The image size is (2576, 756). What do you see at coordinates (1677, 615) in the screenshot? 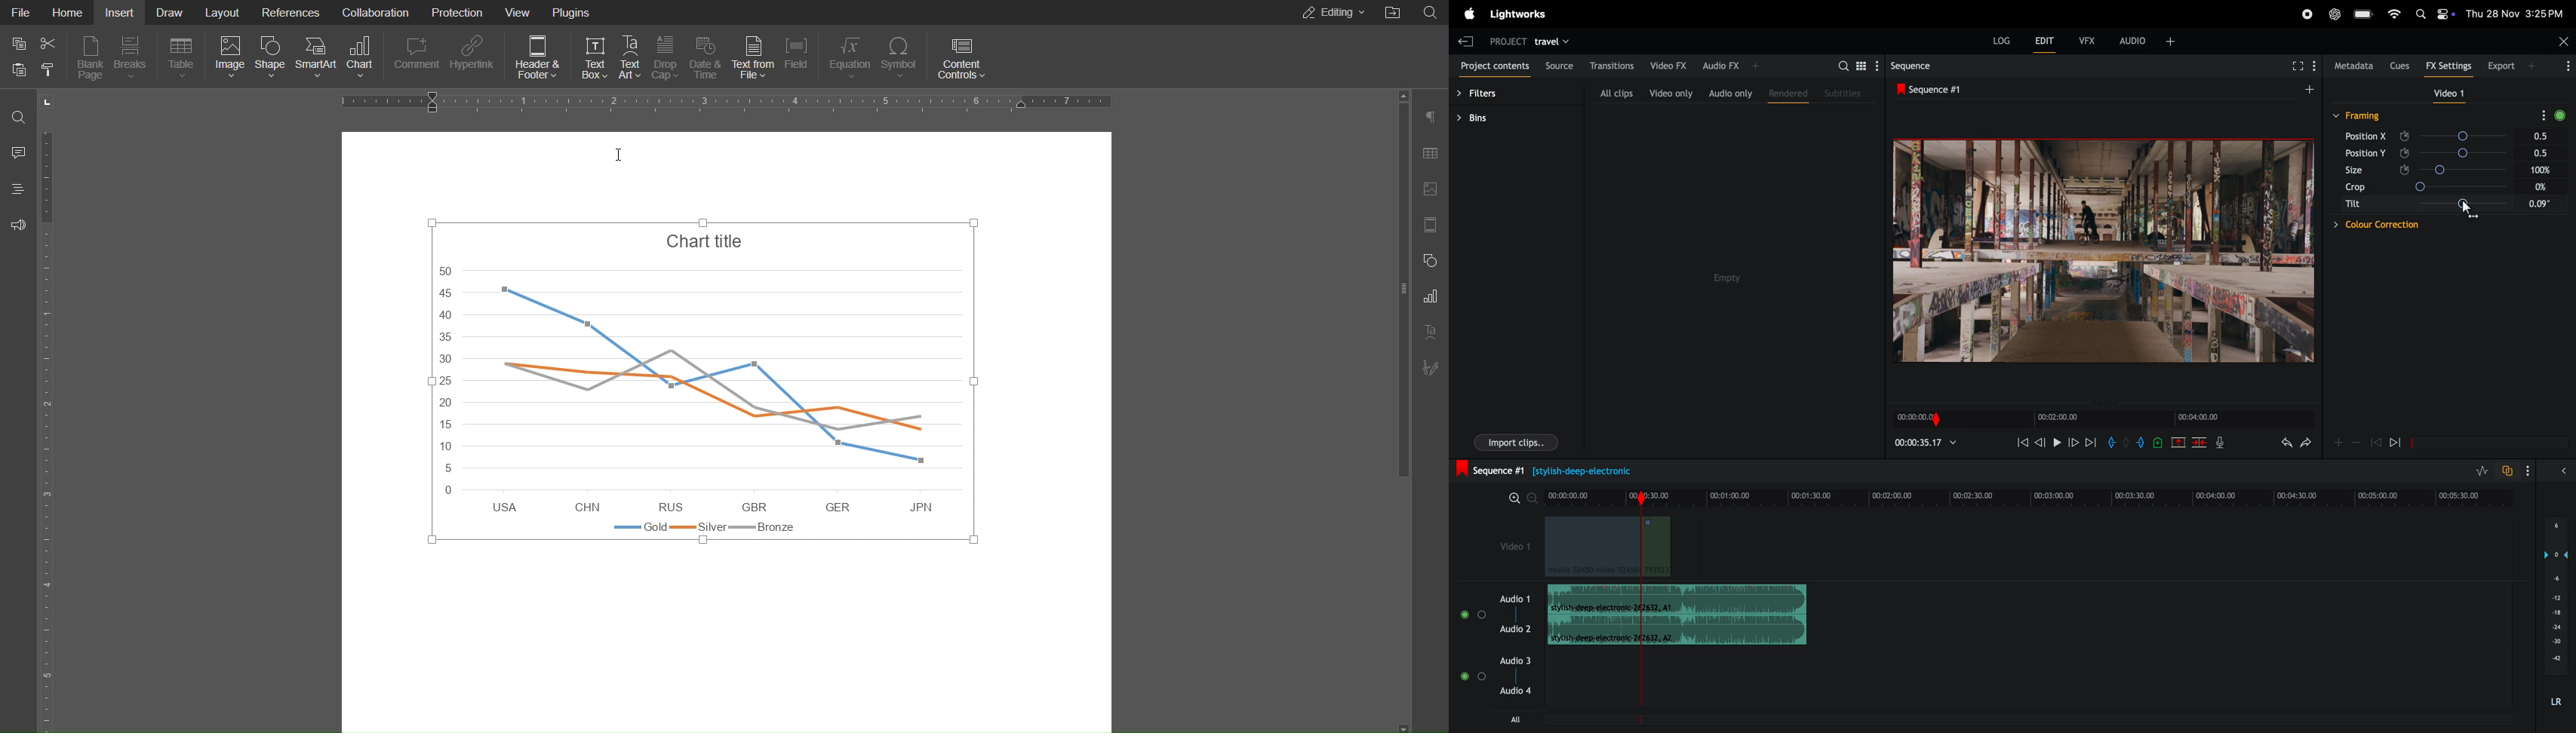
I see `audio clips` at bounding box center [1677, 615].